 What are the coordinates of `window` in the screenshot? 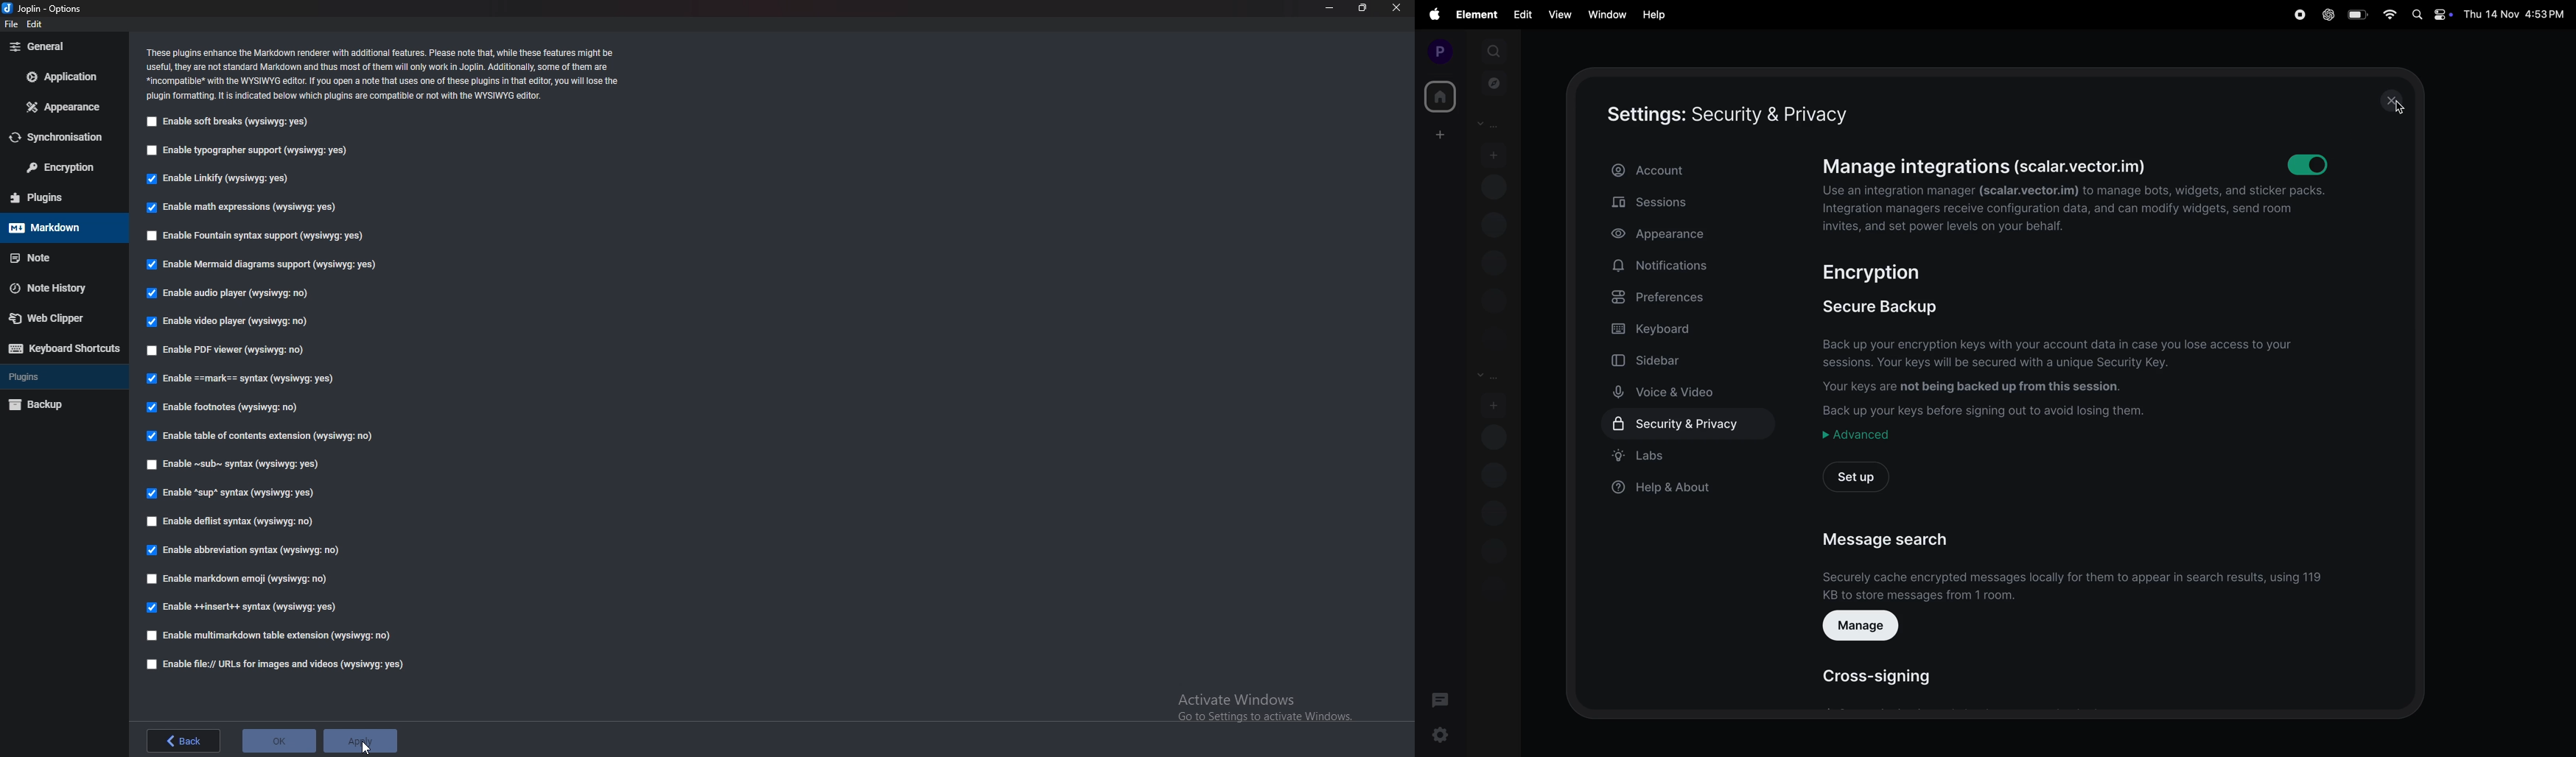 It's located at (1606, 14).